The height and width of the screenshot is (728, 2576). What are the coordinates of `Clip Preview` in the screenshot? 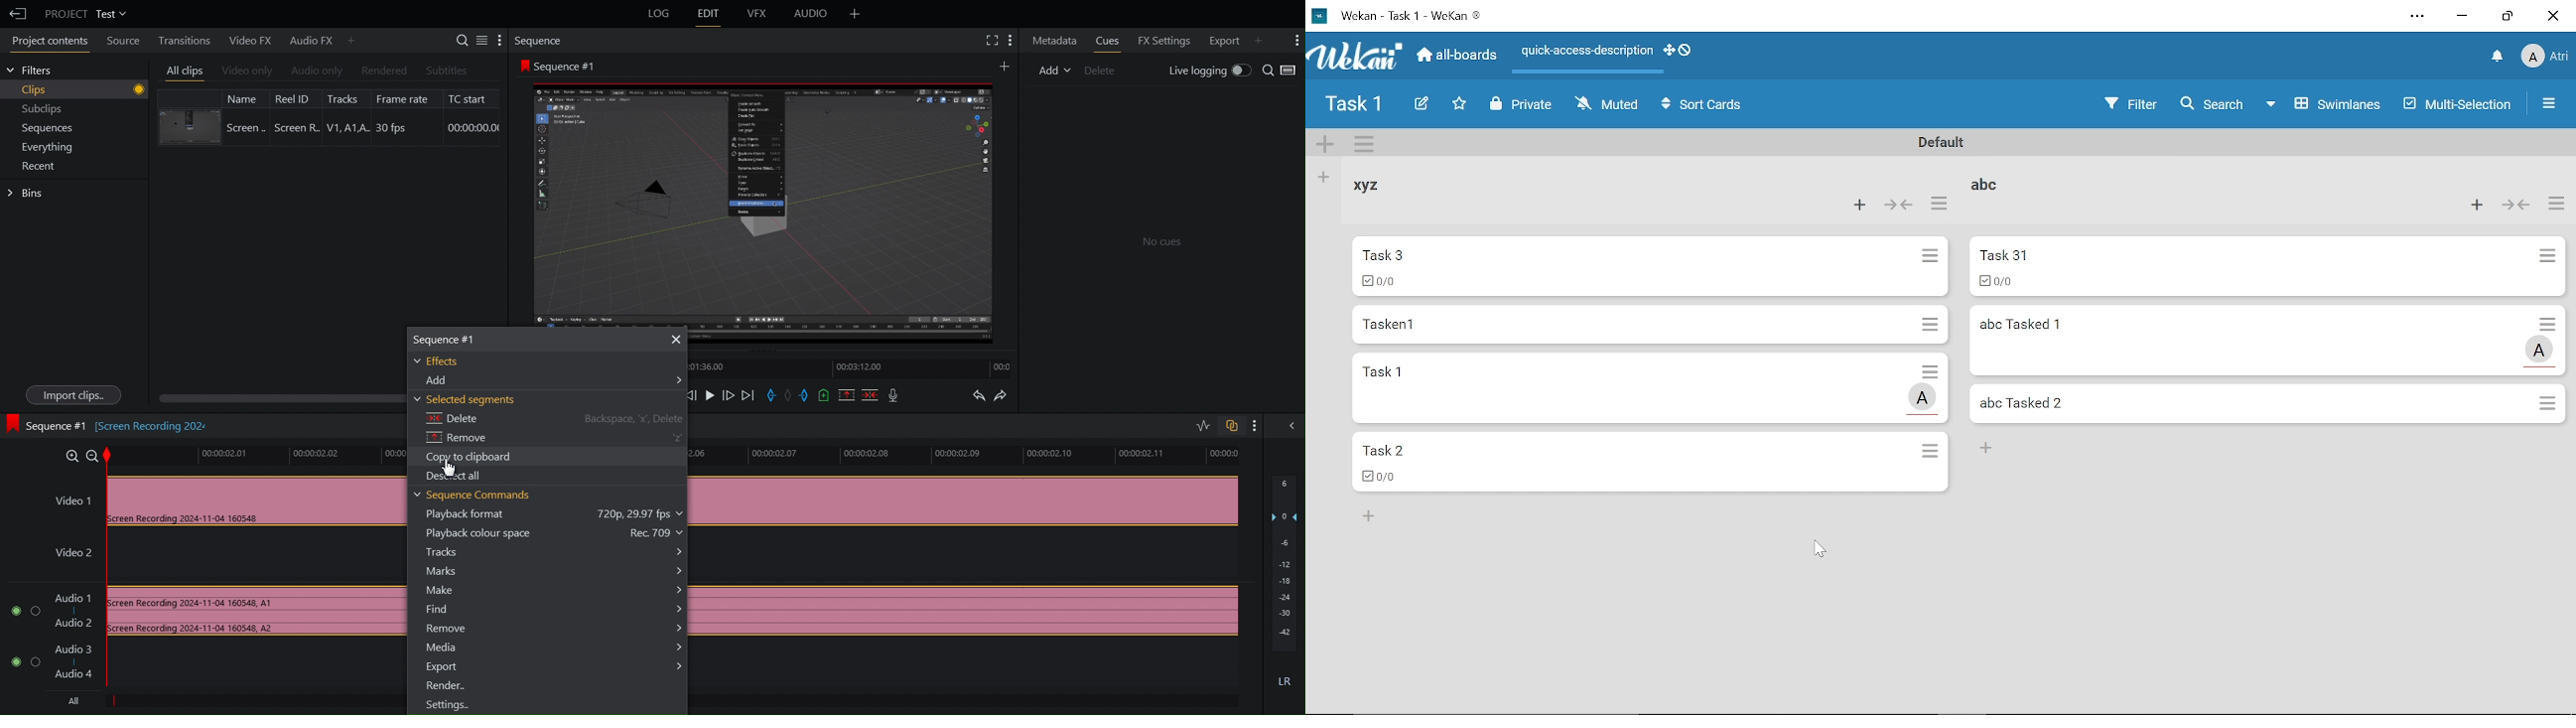 It's located at (765, 202).